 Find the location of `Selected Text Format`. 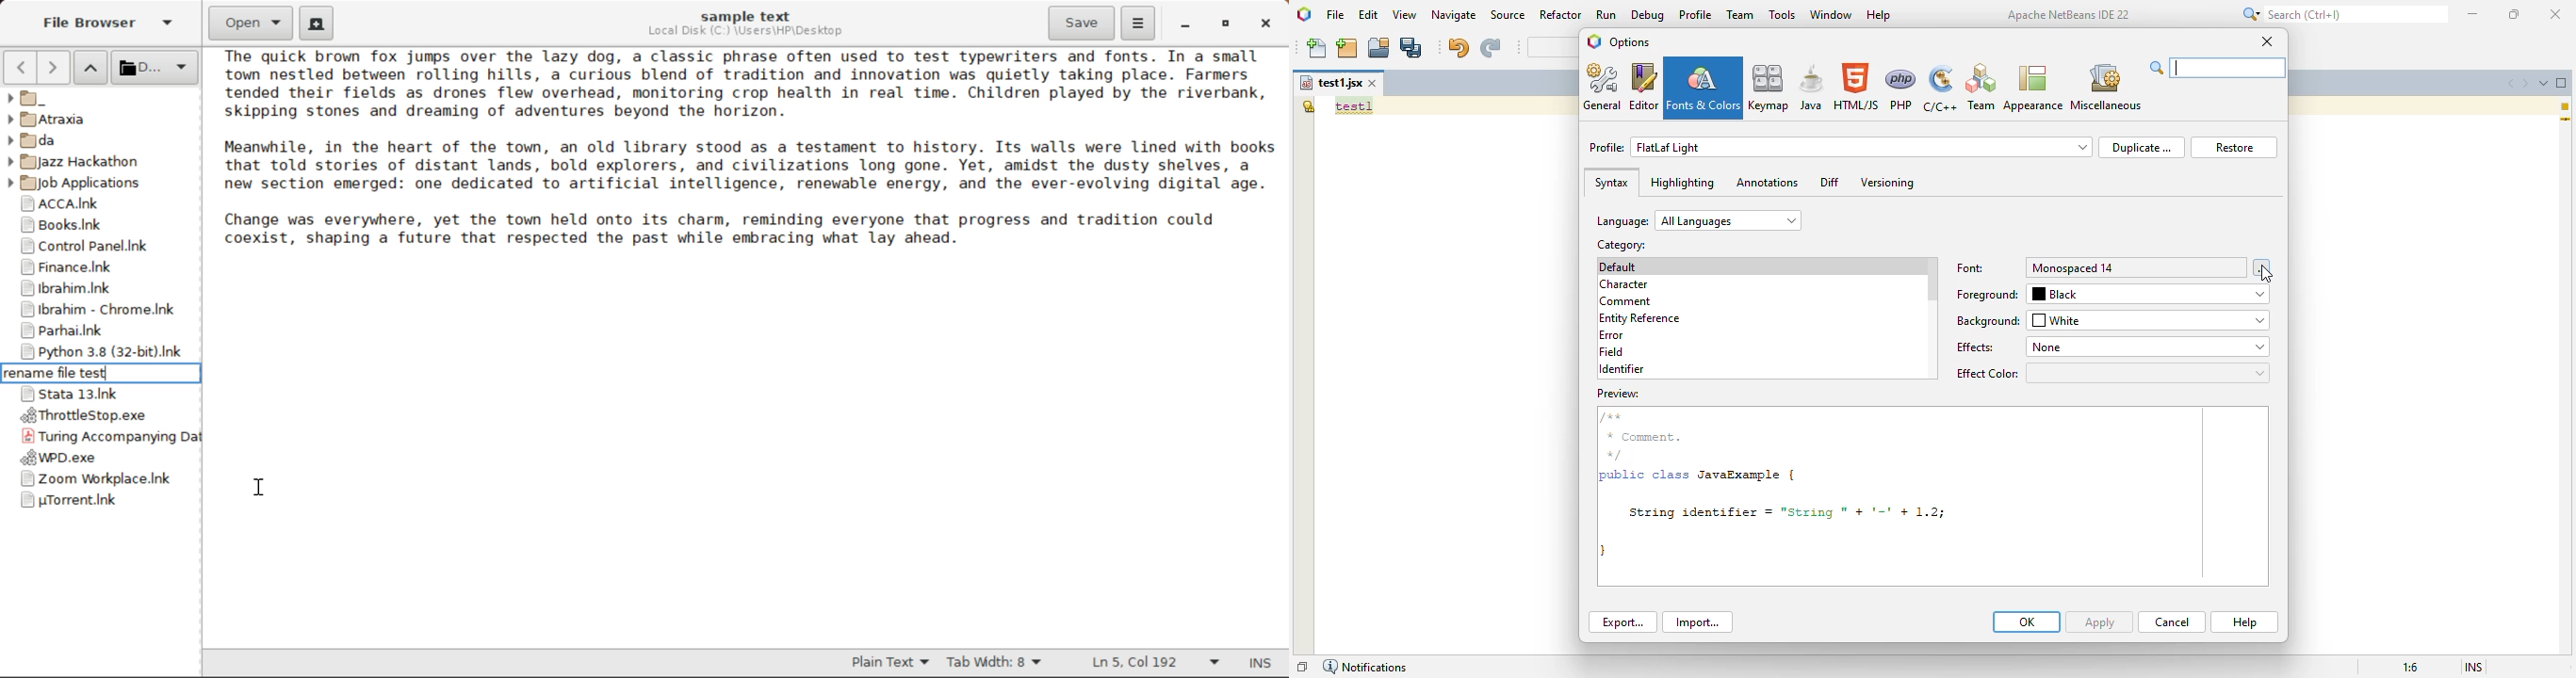

Selected Text Format is located at coordinates (891, 662).